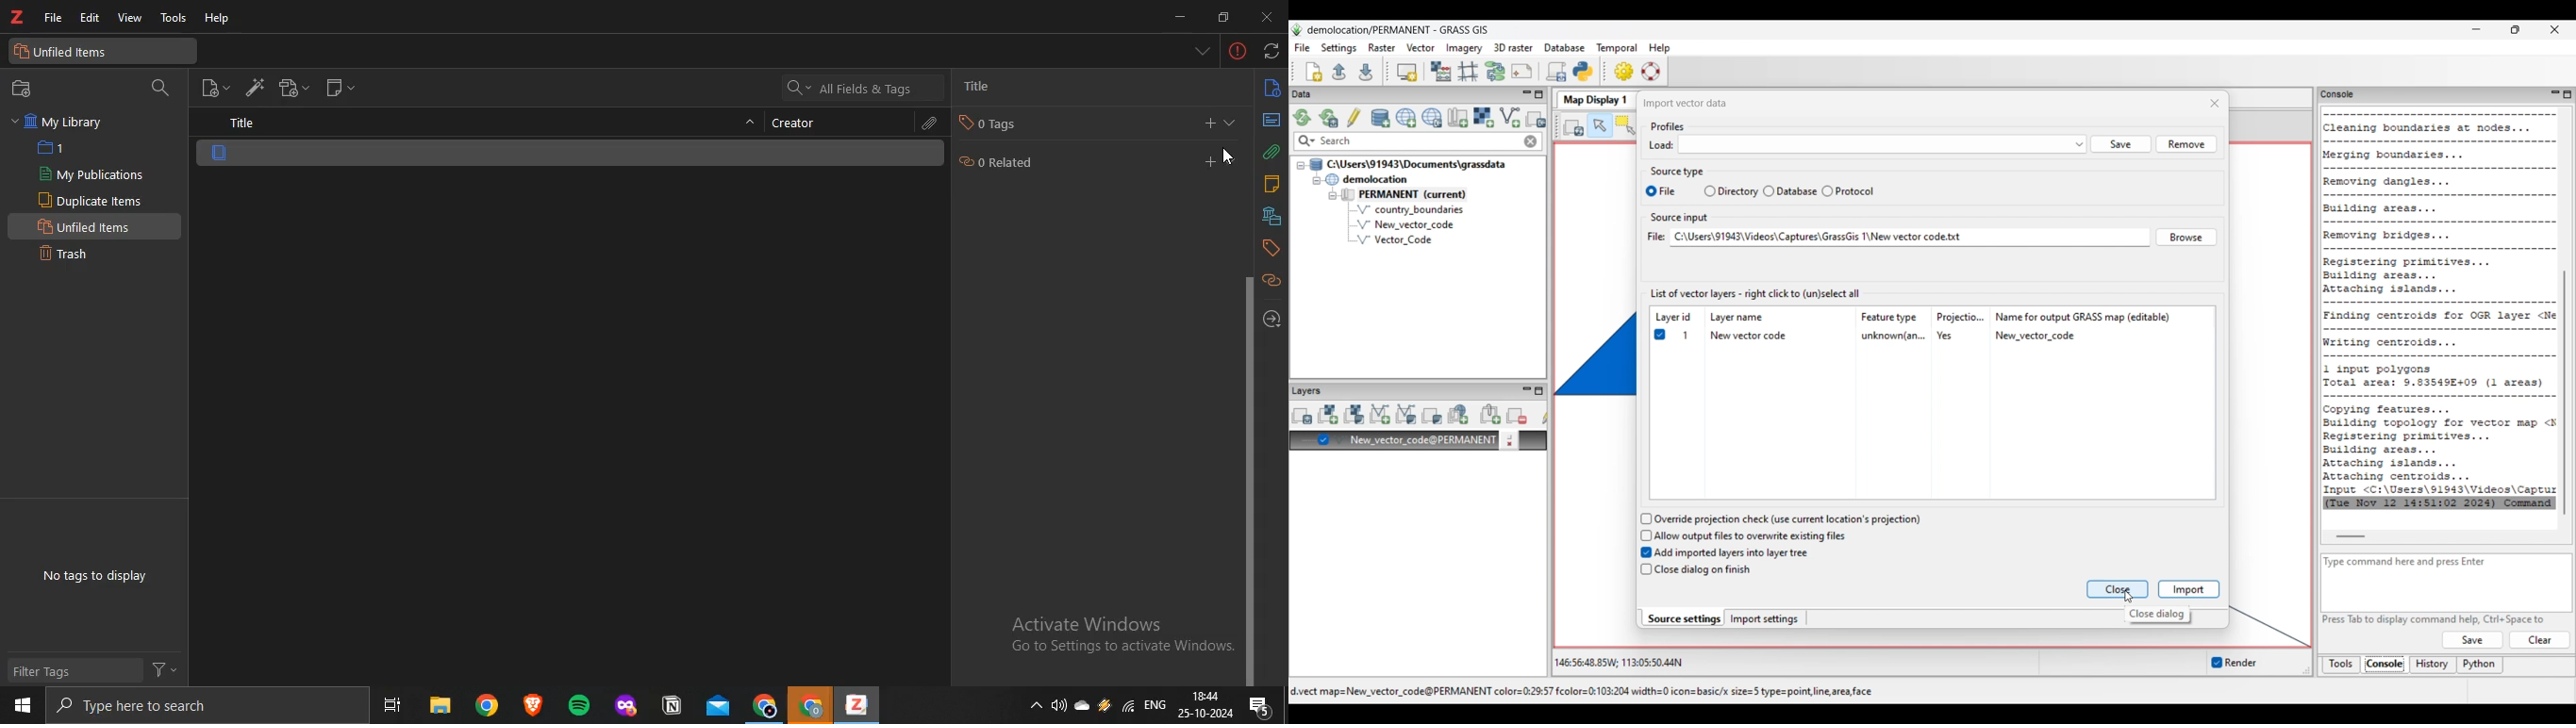  Describe the element at coordinates (19, 707) in the screenshot. I see `start` at that location.